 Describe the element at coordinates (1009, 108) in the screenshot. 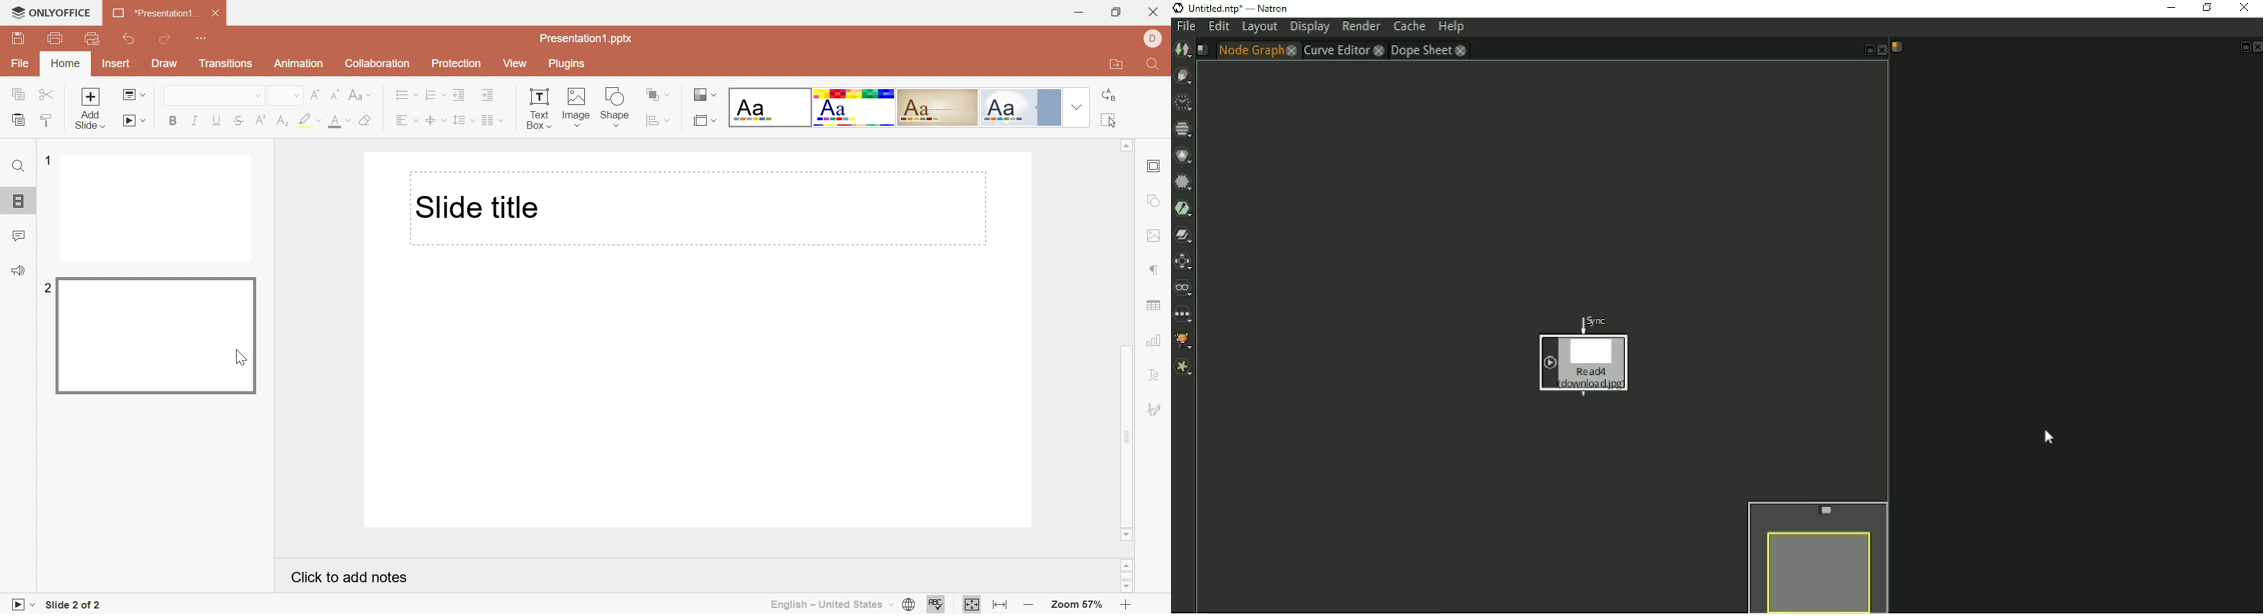

I see `Official` at that location.